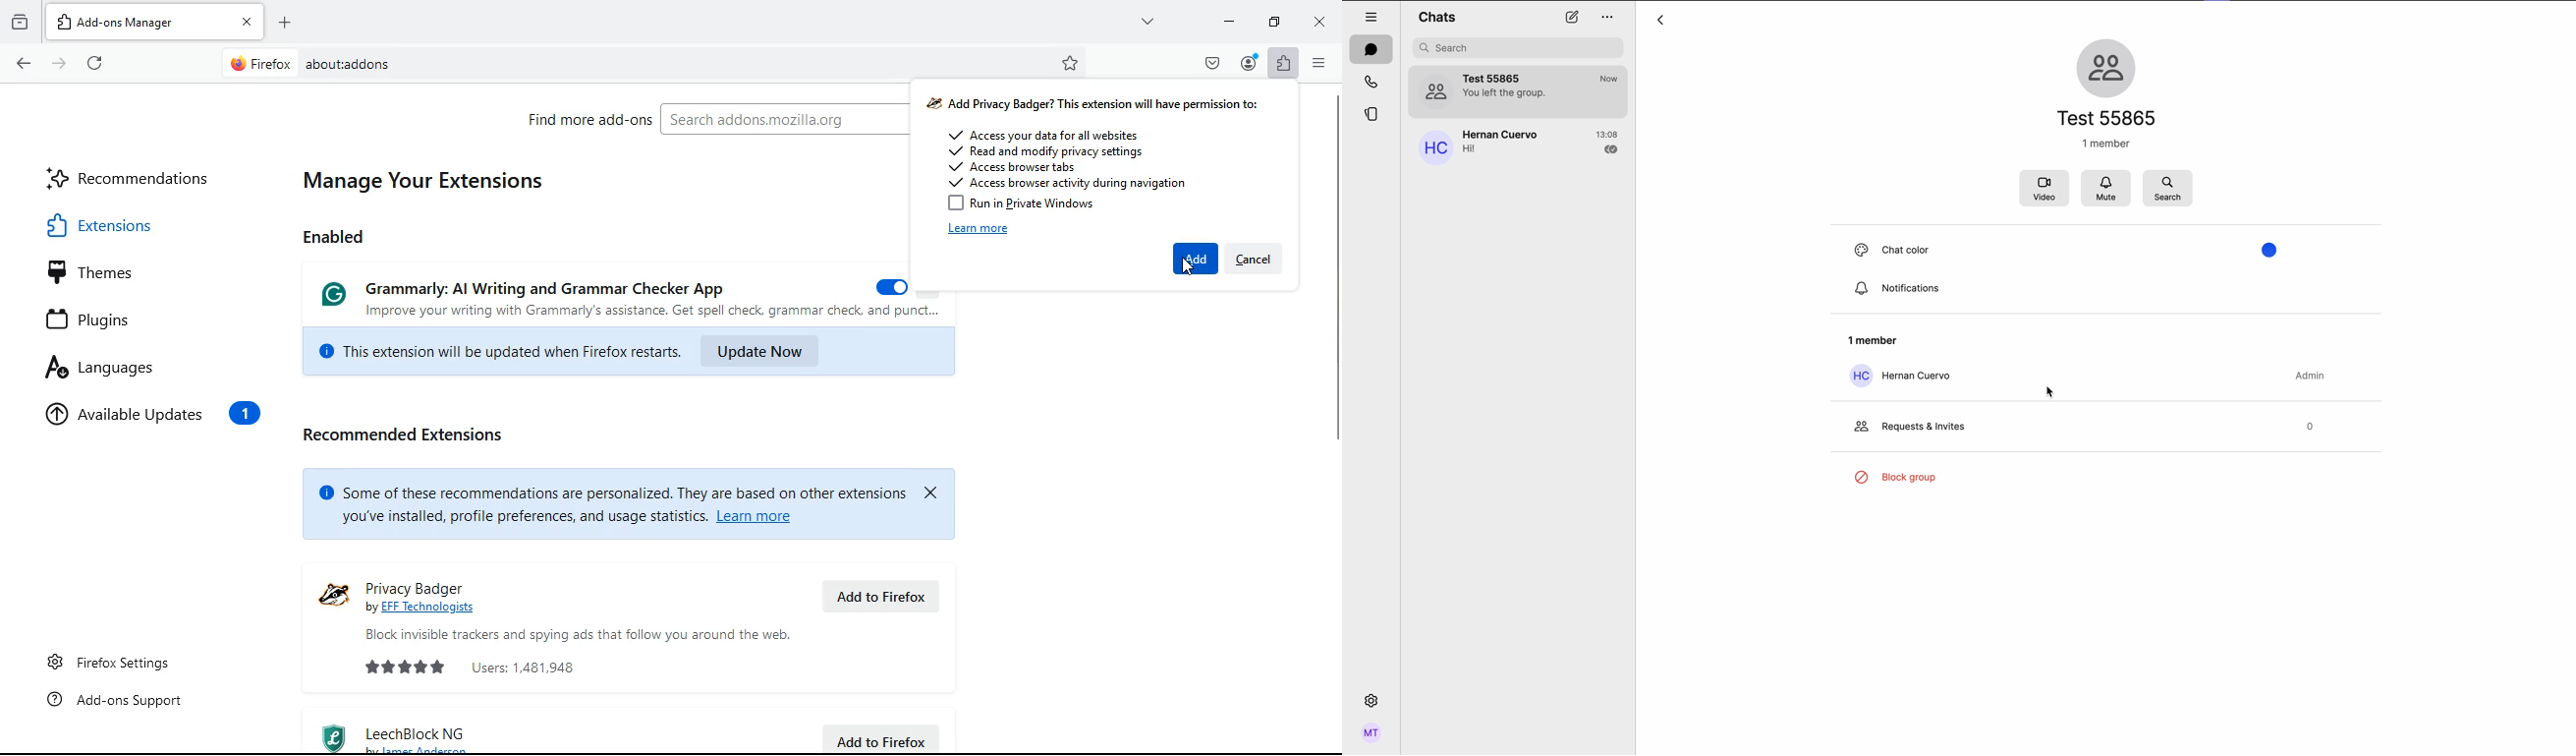 This screenshot has height=756, width=2576. What do you see at coordinates (515, 516) in the screenshot?
I see `you've installed, profile preferences, and usage statistics. |` at bounding box center [515, 516].